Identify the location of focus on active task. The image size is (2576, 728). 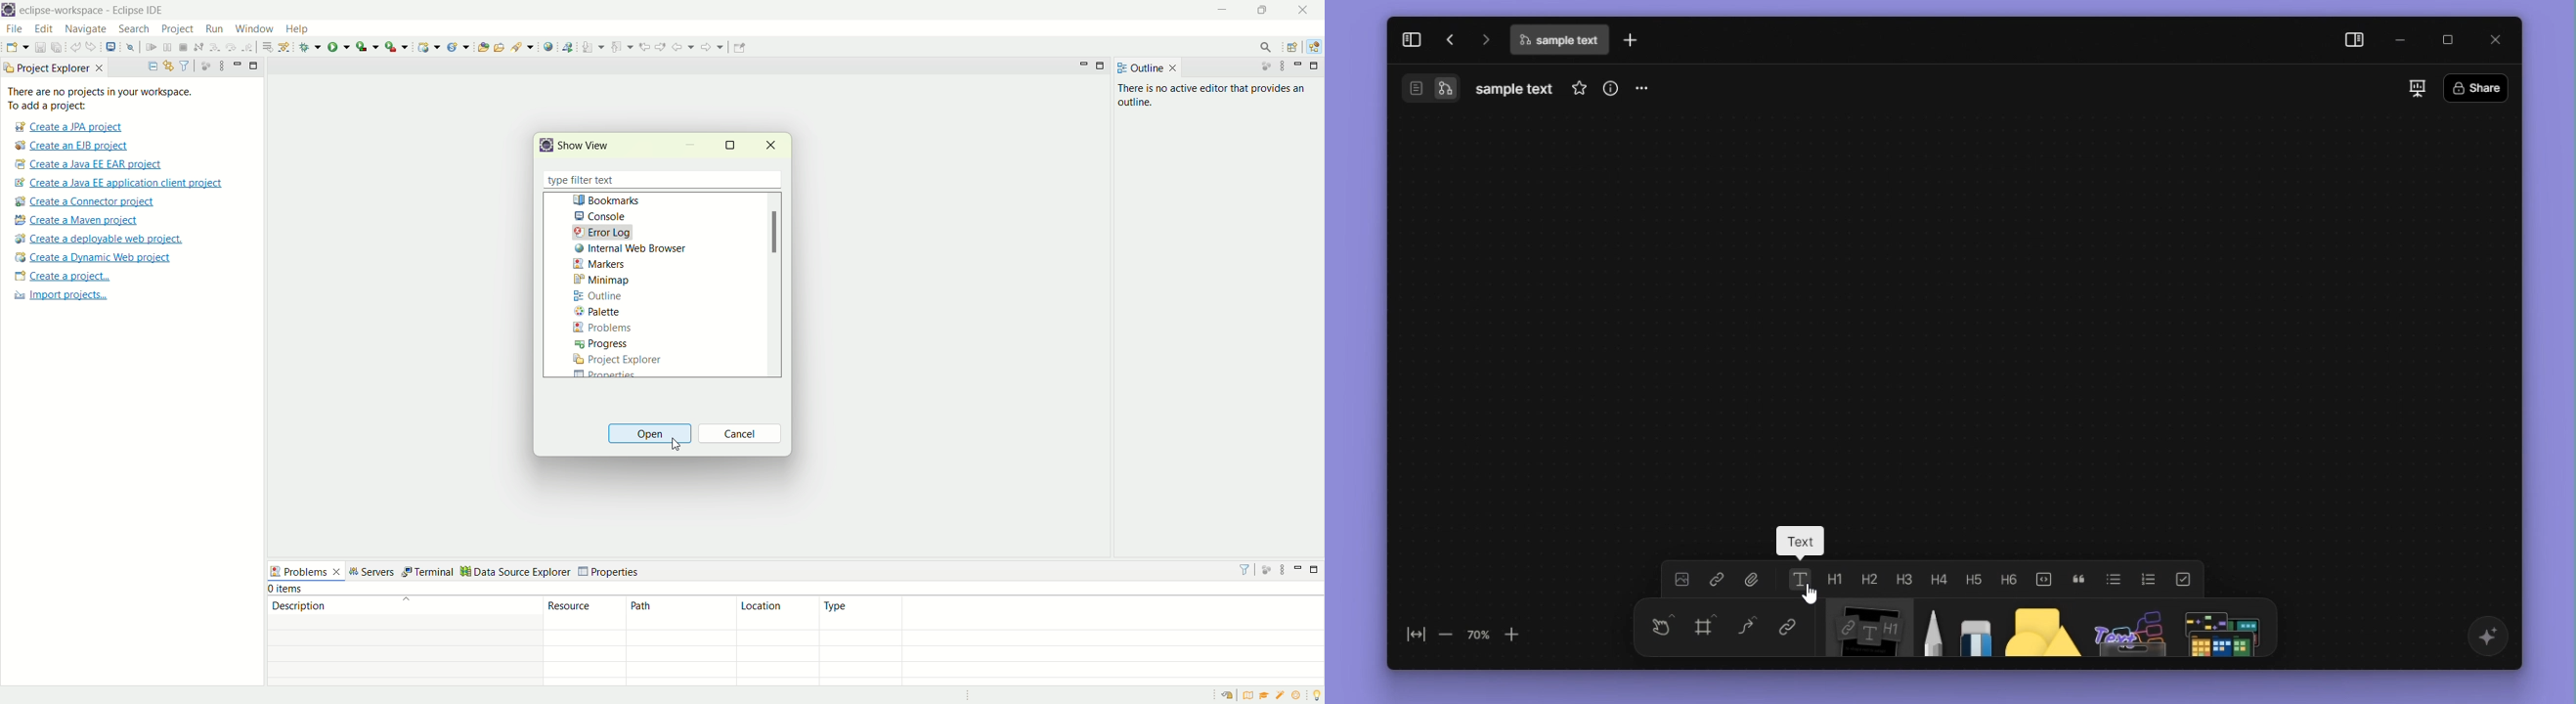
(1268, 67).